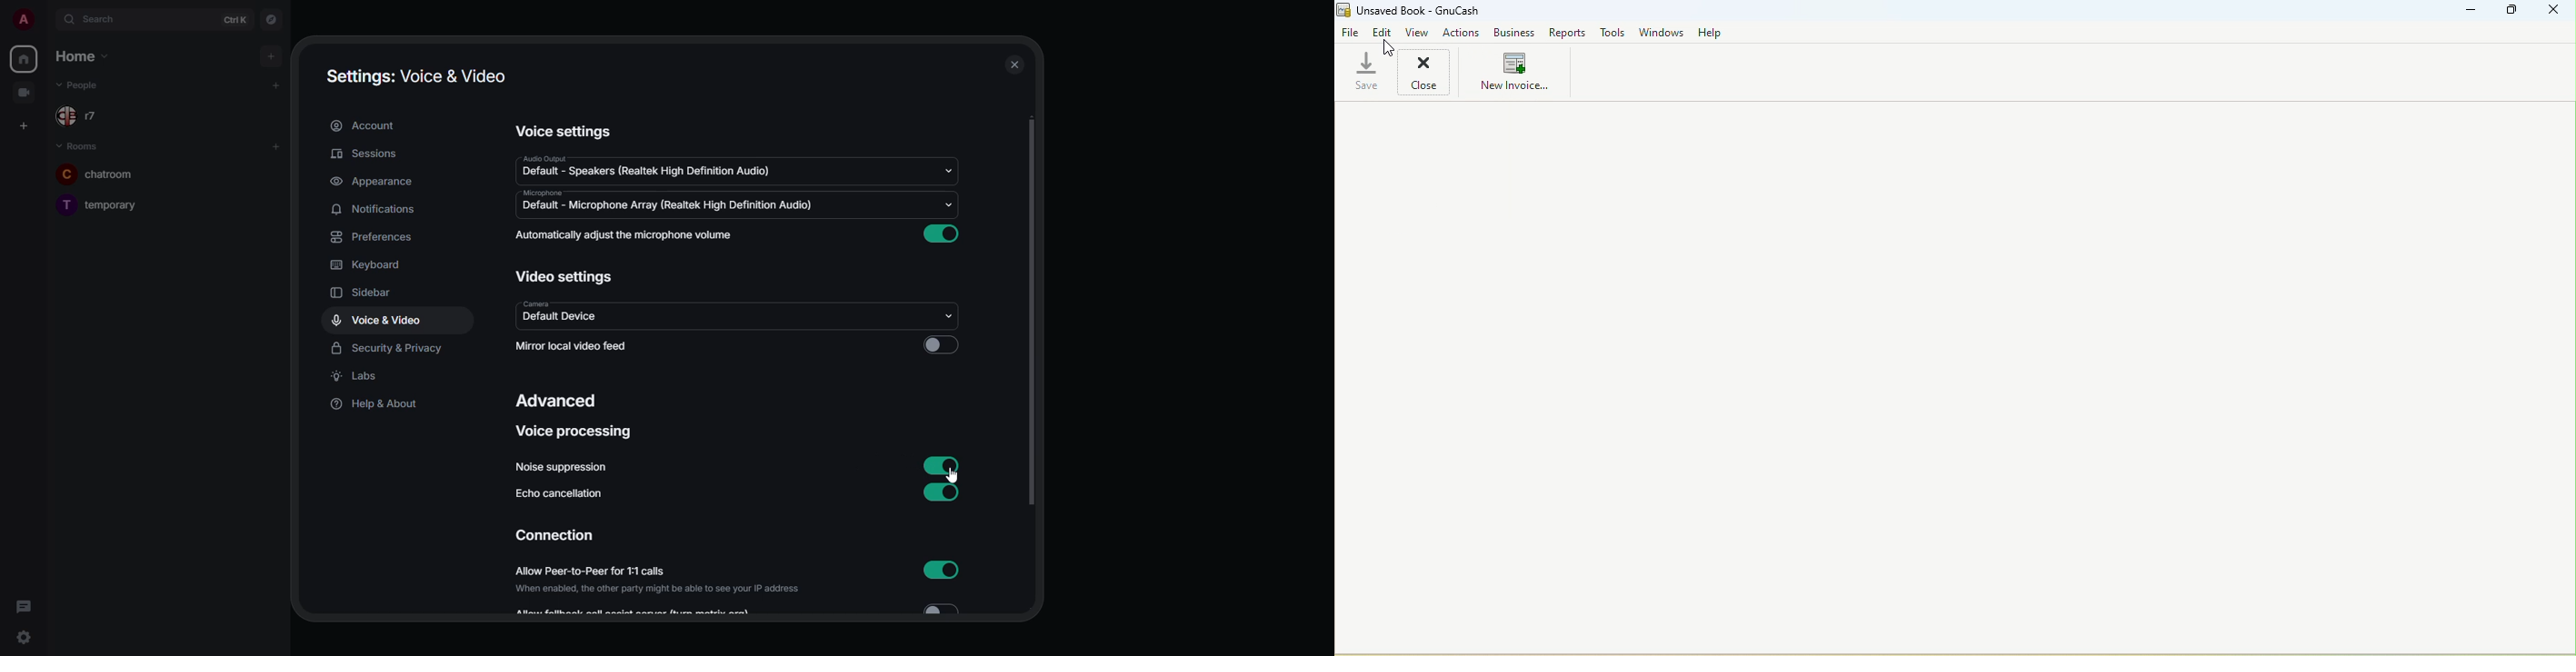 The height and width of the screenshot is (672, 2576). What do you see at coordinates (1711, 32) in the screenshot?
I see `Help` at bounding box center [1711, 32].